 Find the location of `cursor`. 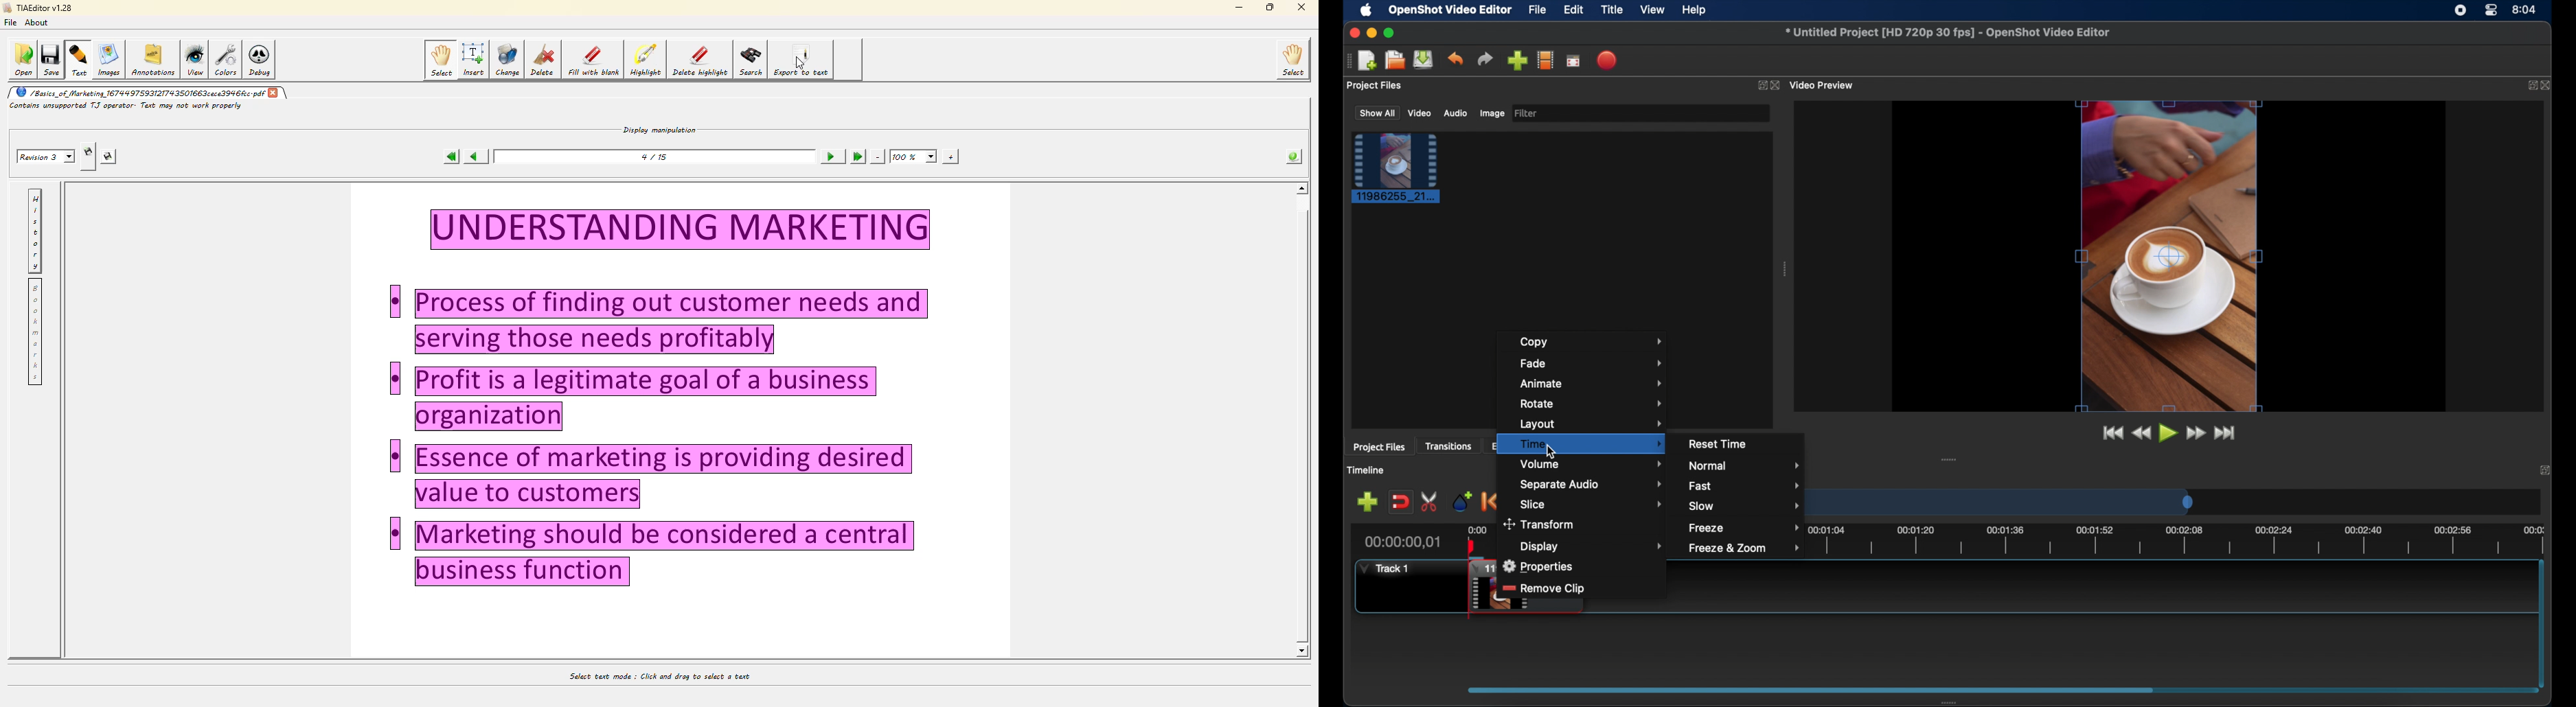

cursor is located at coordinates (1556, 455).